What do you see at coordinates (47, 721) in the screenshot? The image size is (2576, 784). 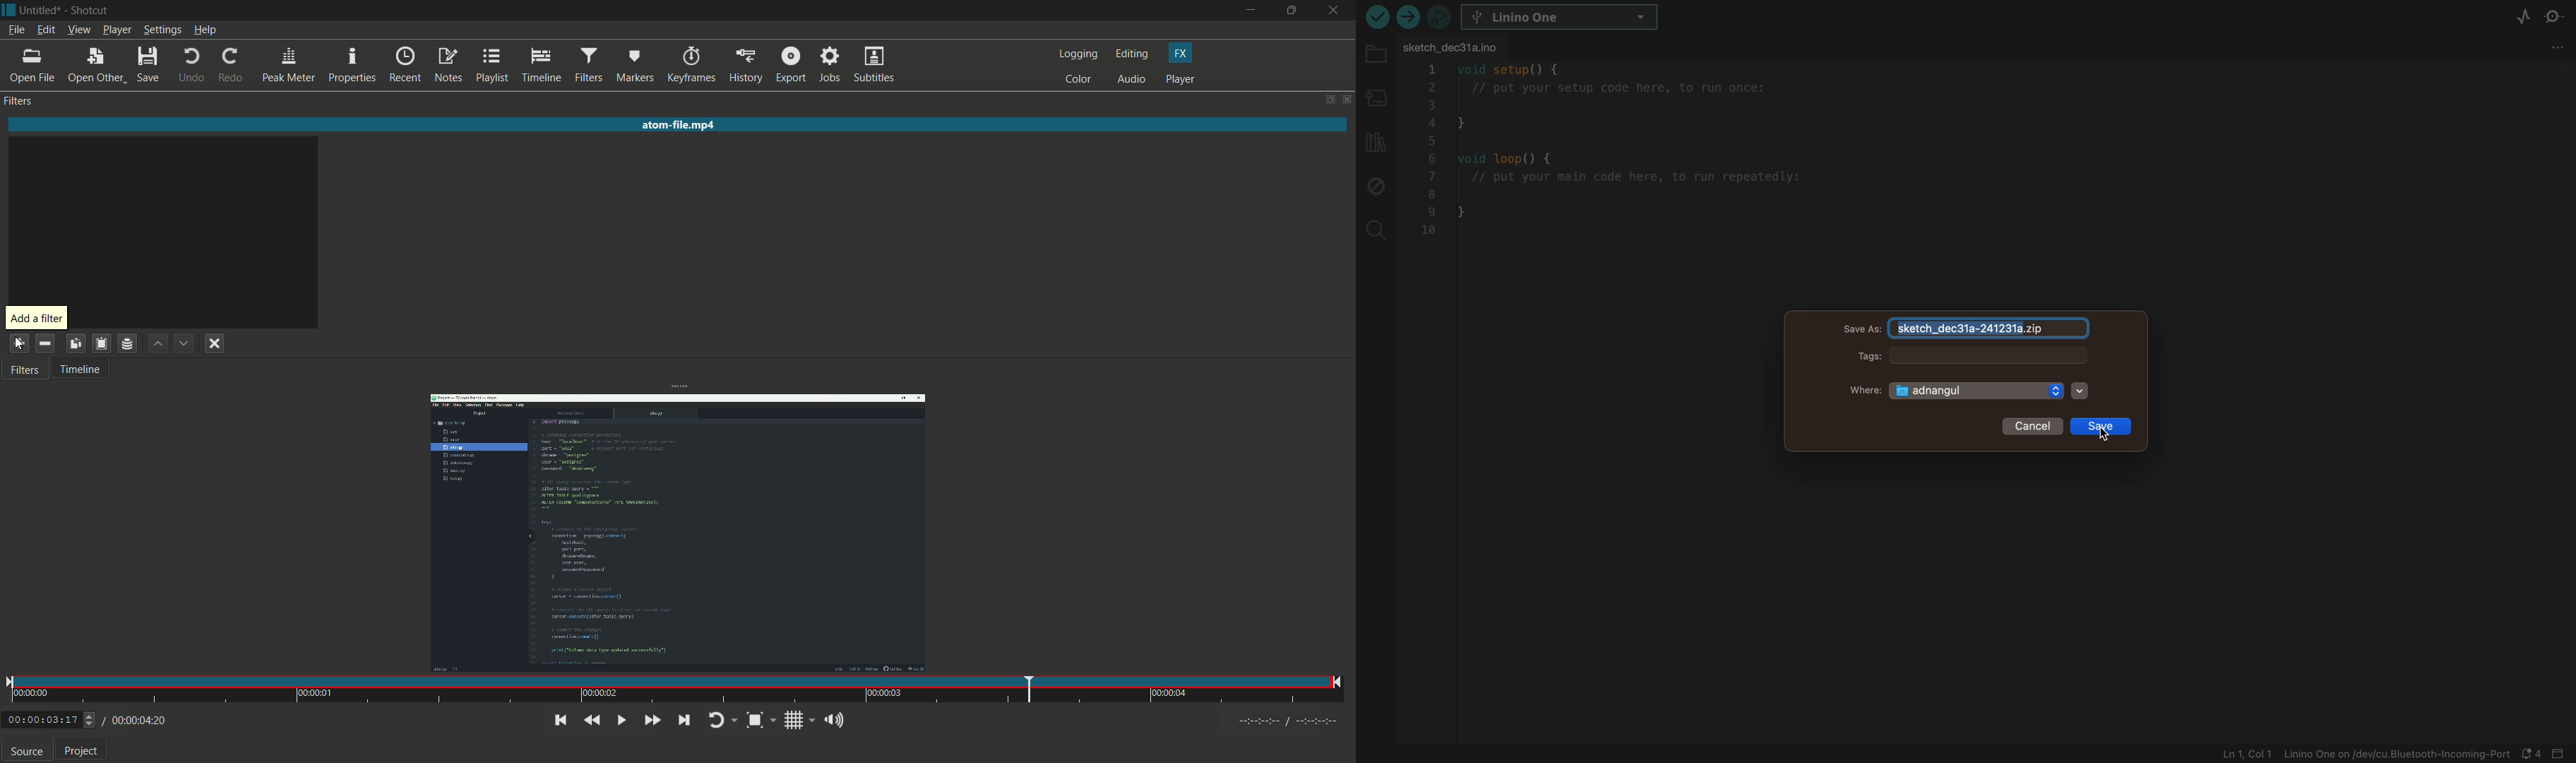 I see `/00:00:03:17` at bounding box center [47, 721].